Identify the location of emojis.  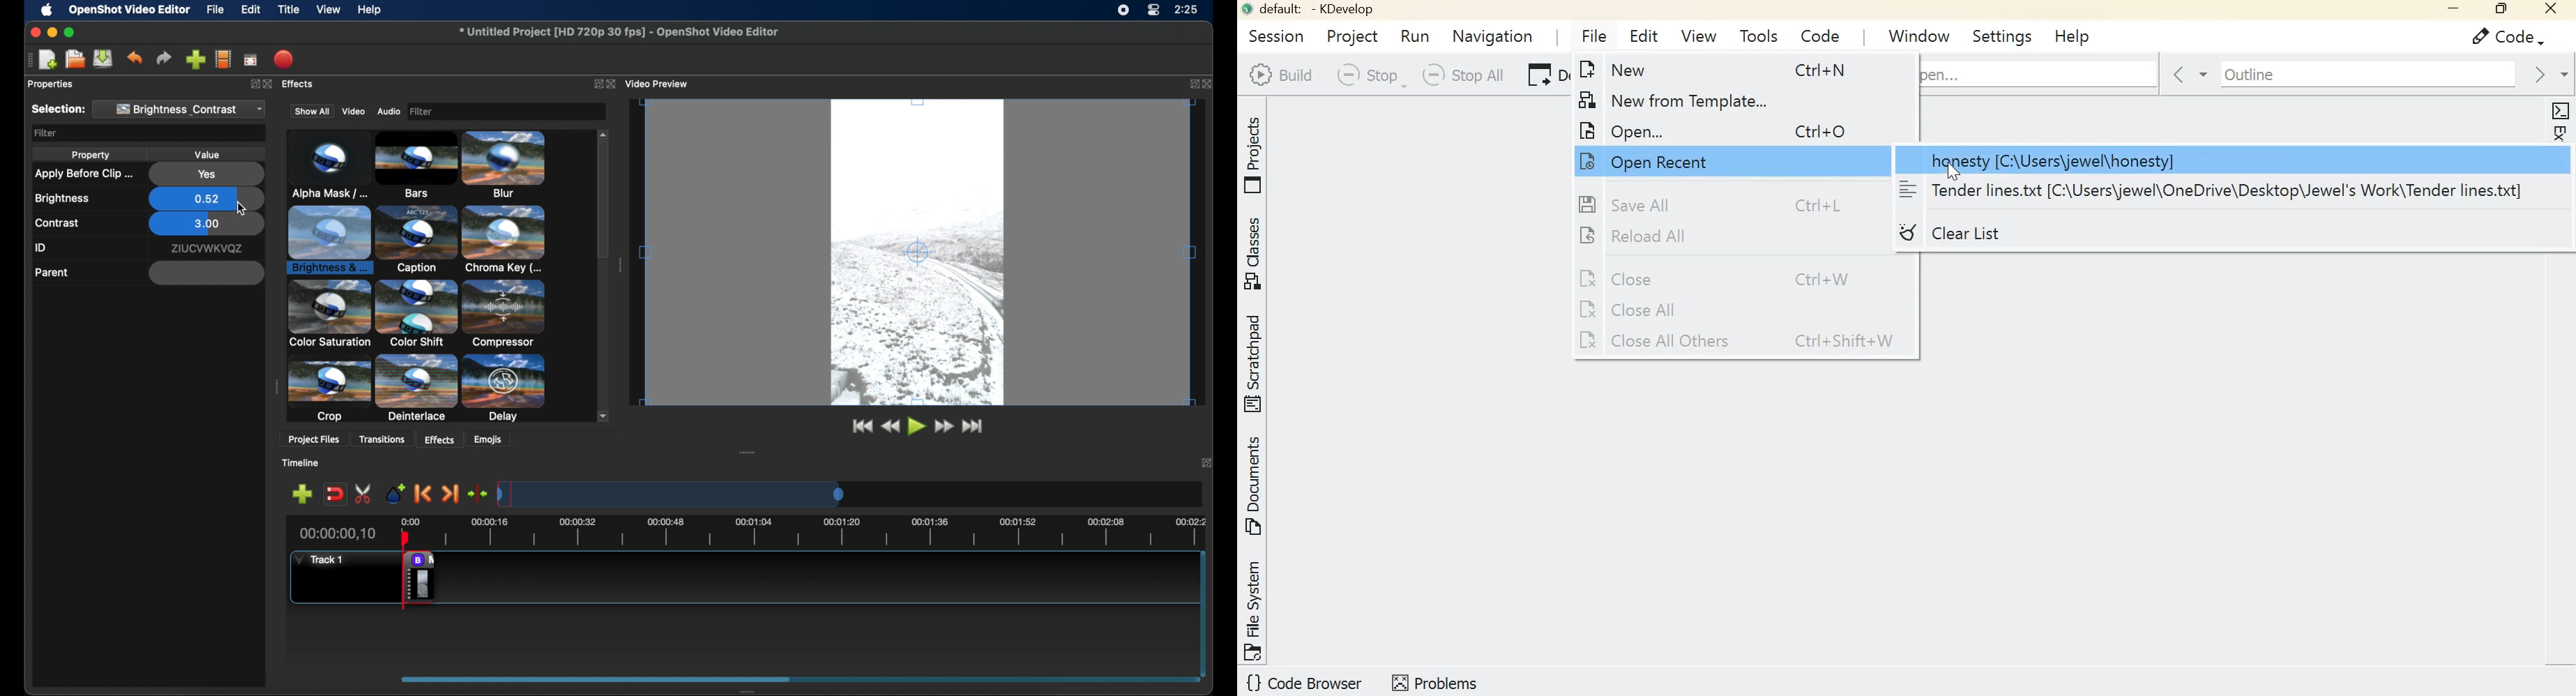
(495, 441).